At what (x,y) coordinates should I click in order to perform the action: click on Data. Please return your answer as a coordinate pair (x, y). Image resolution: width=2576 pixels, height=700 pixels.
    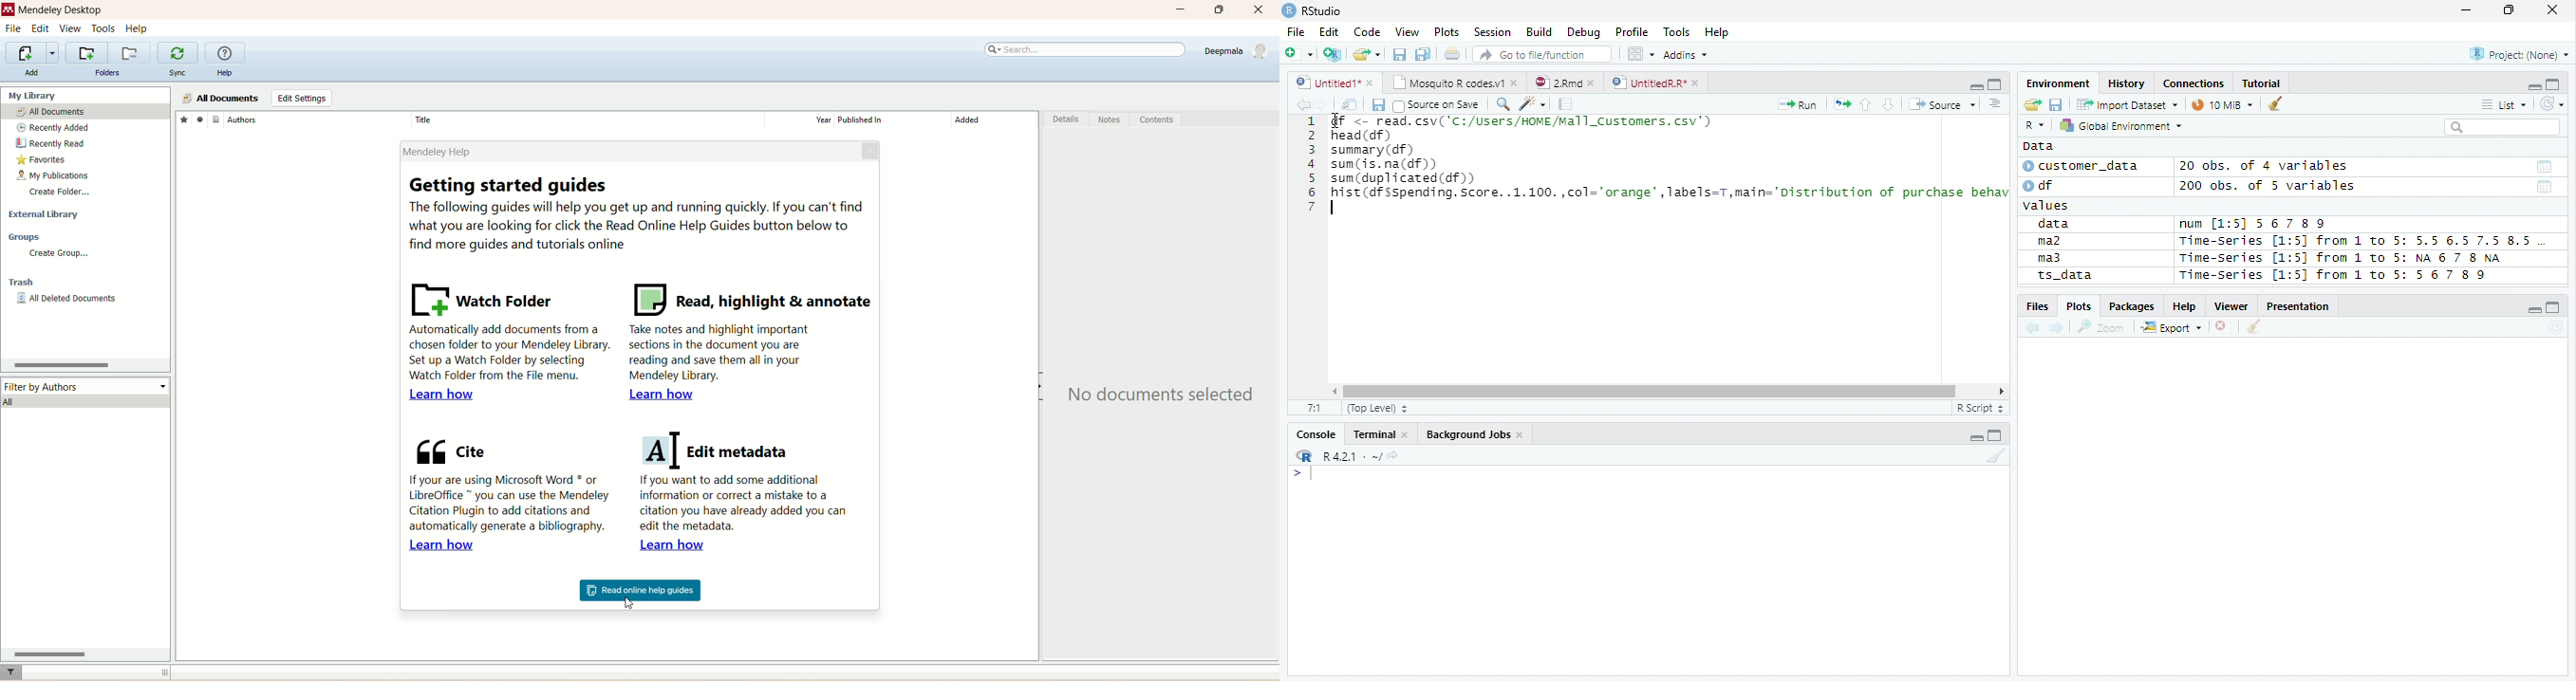
    Looking at the image, I should click on (2038, 146).